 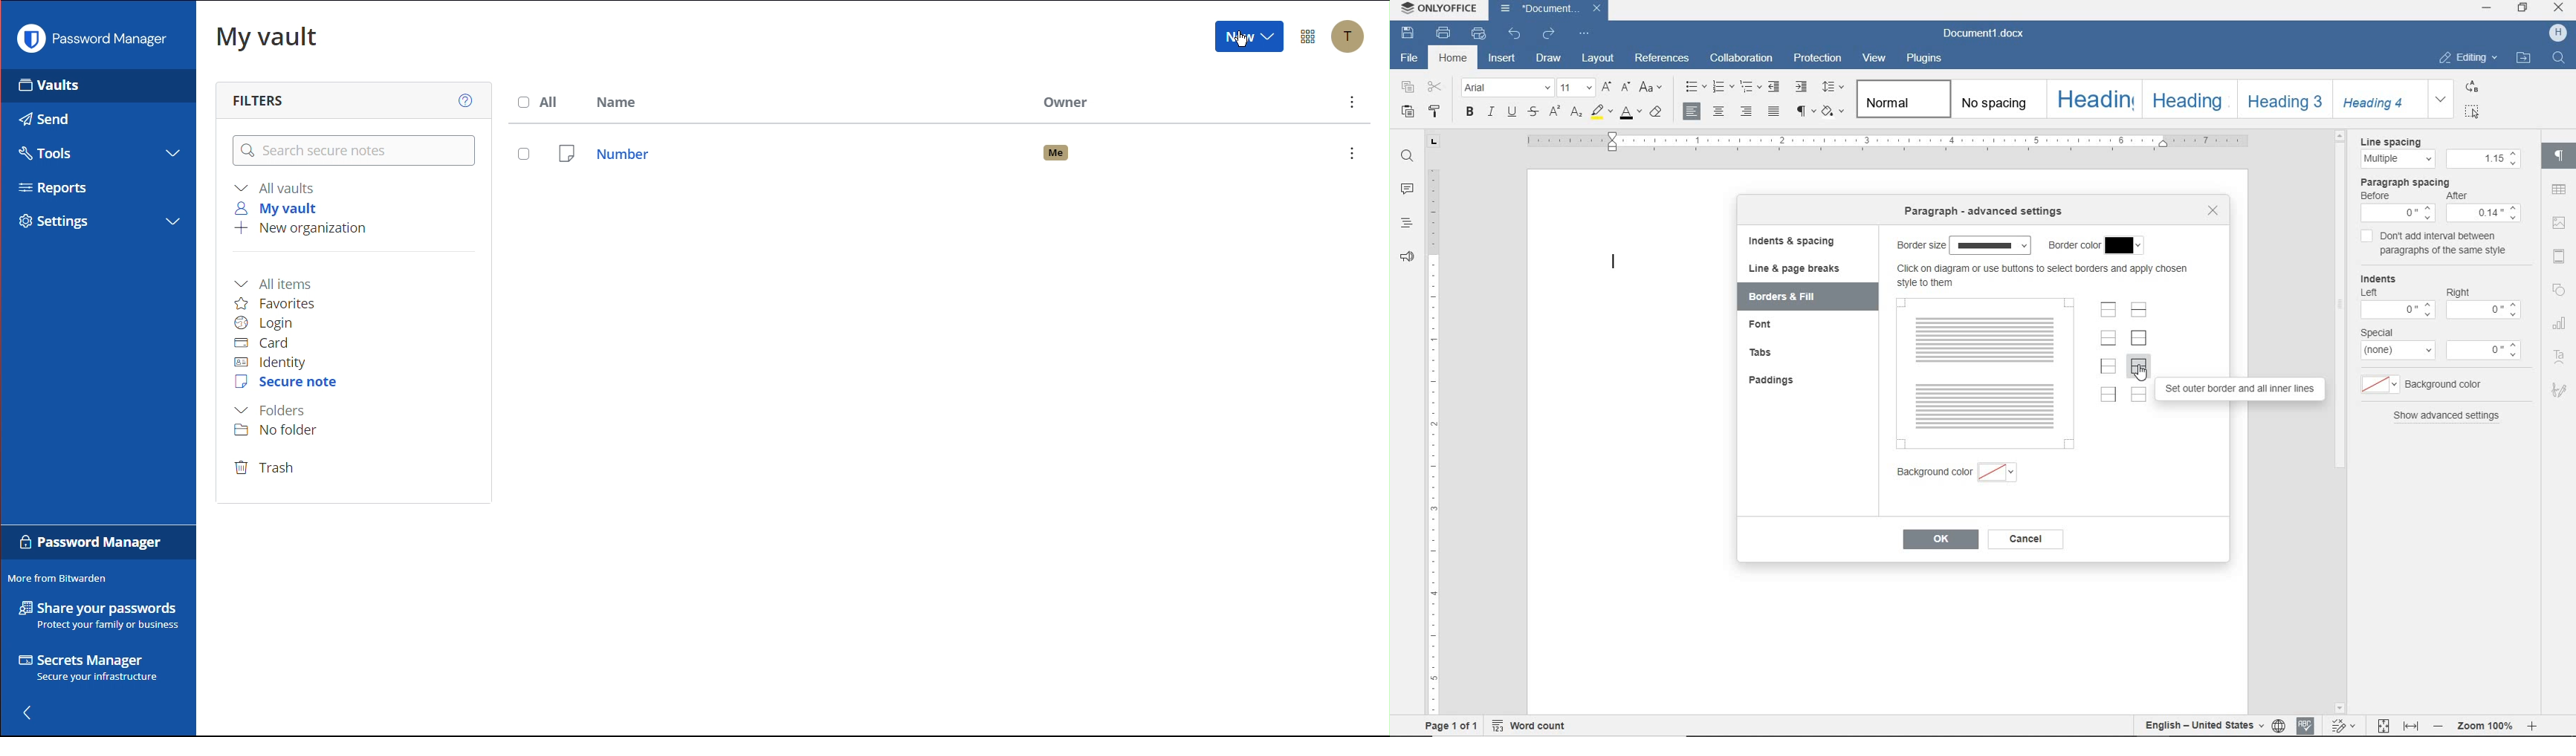 What do you see at coordinates (1744, 59) in the screenshot?
I see `collaboration` at bounding box center [1744, 59].